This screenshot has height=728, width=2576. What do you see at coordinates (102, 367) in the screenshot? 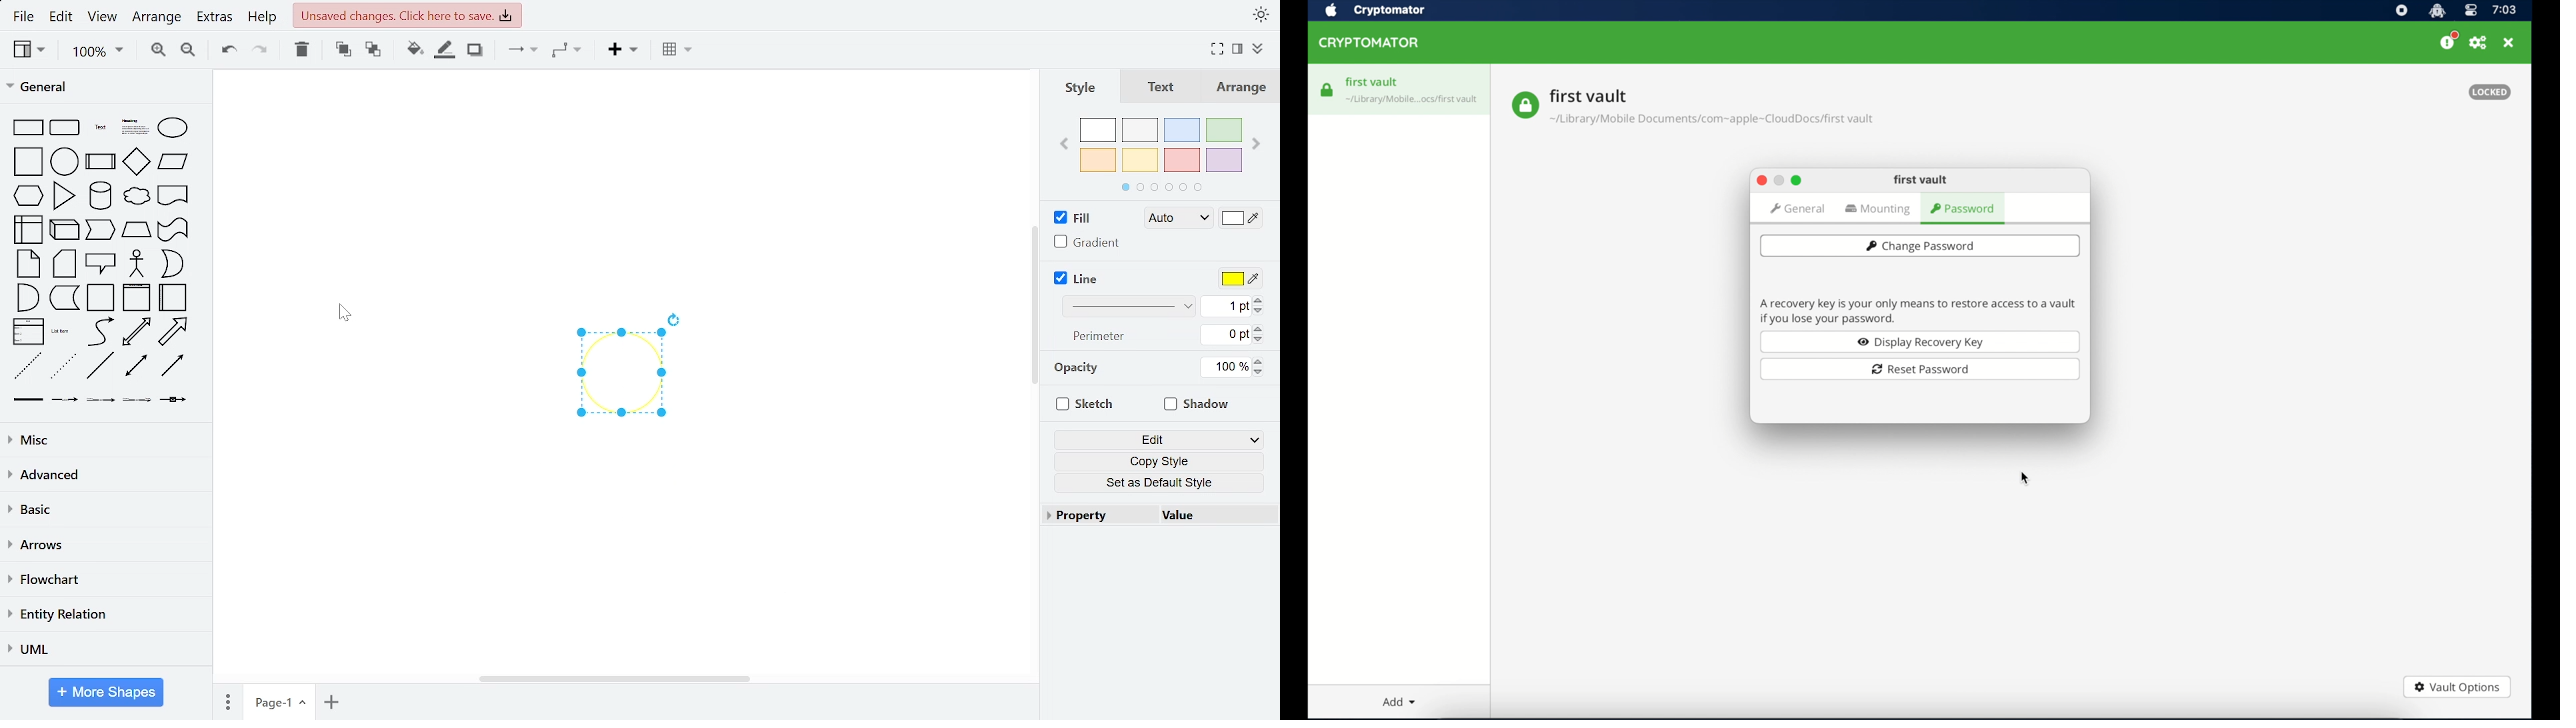
I see `line` at bounding box center [102, 367].